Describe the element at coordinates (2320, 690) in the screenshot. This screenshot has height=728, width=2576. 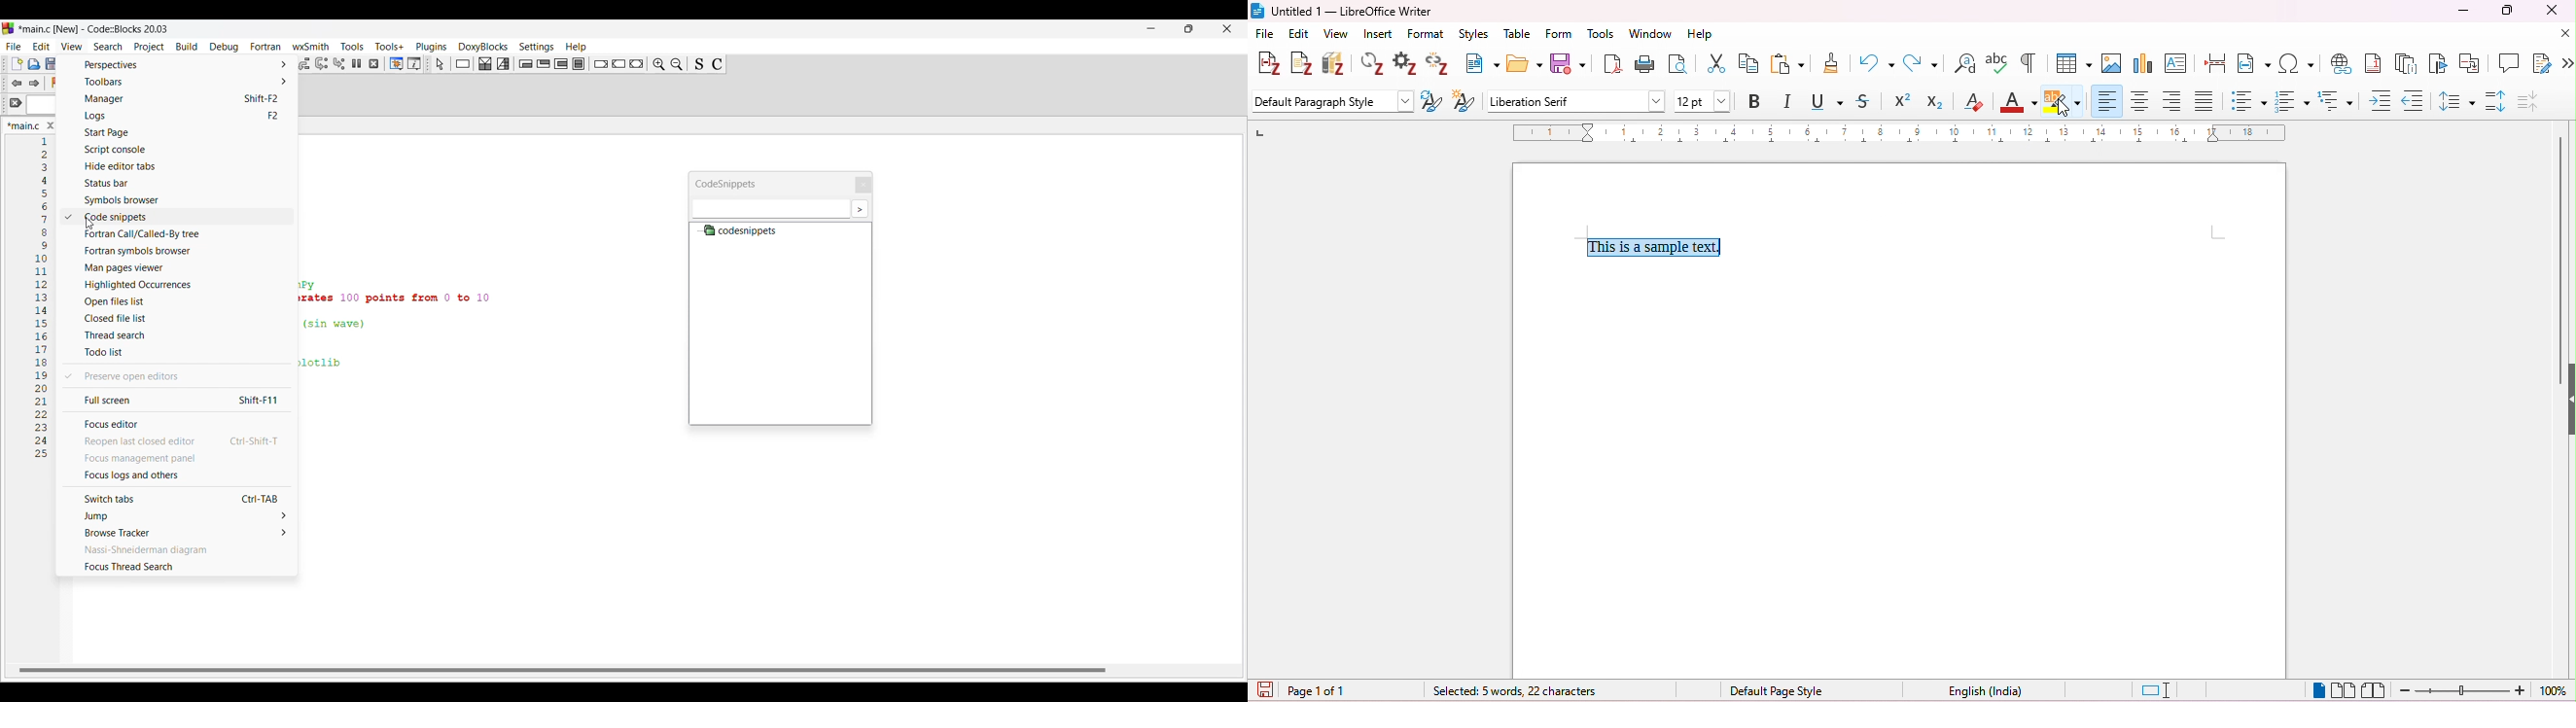
I see `single page ` at that location.